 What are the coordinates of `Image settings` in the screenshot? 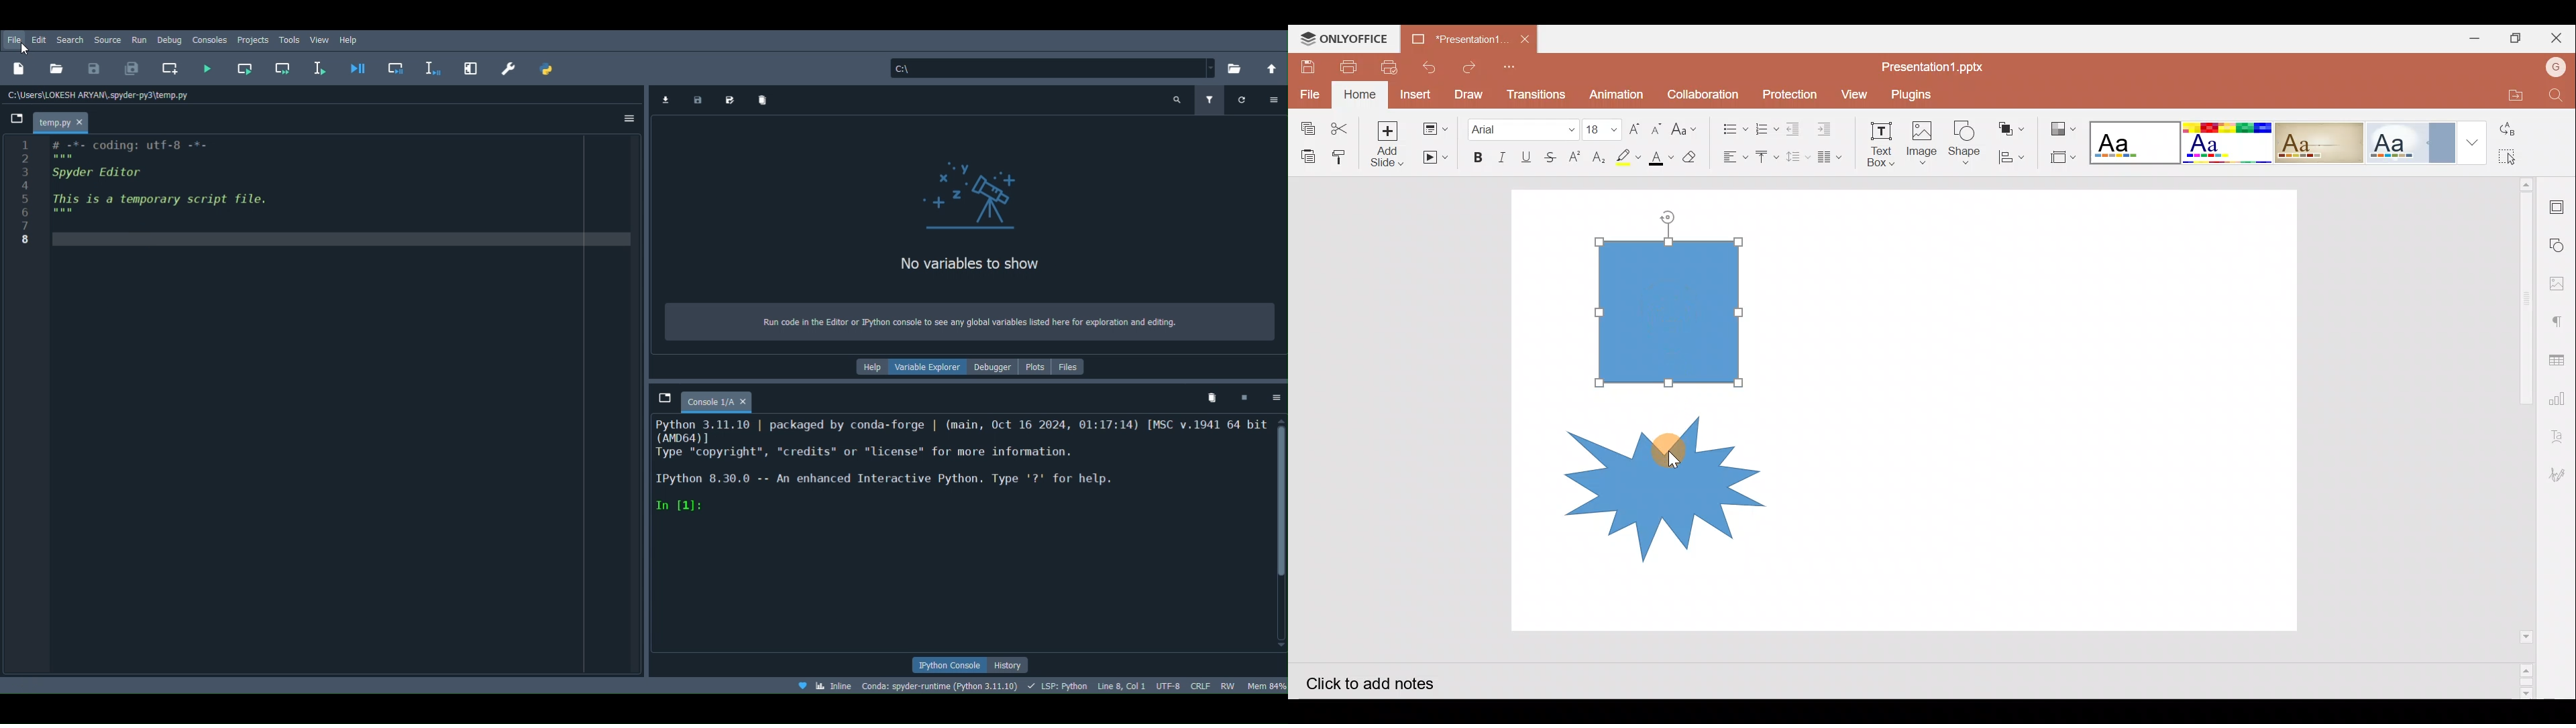 It's located at (2561, 280).